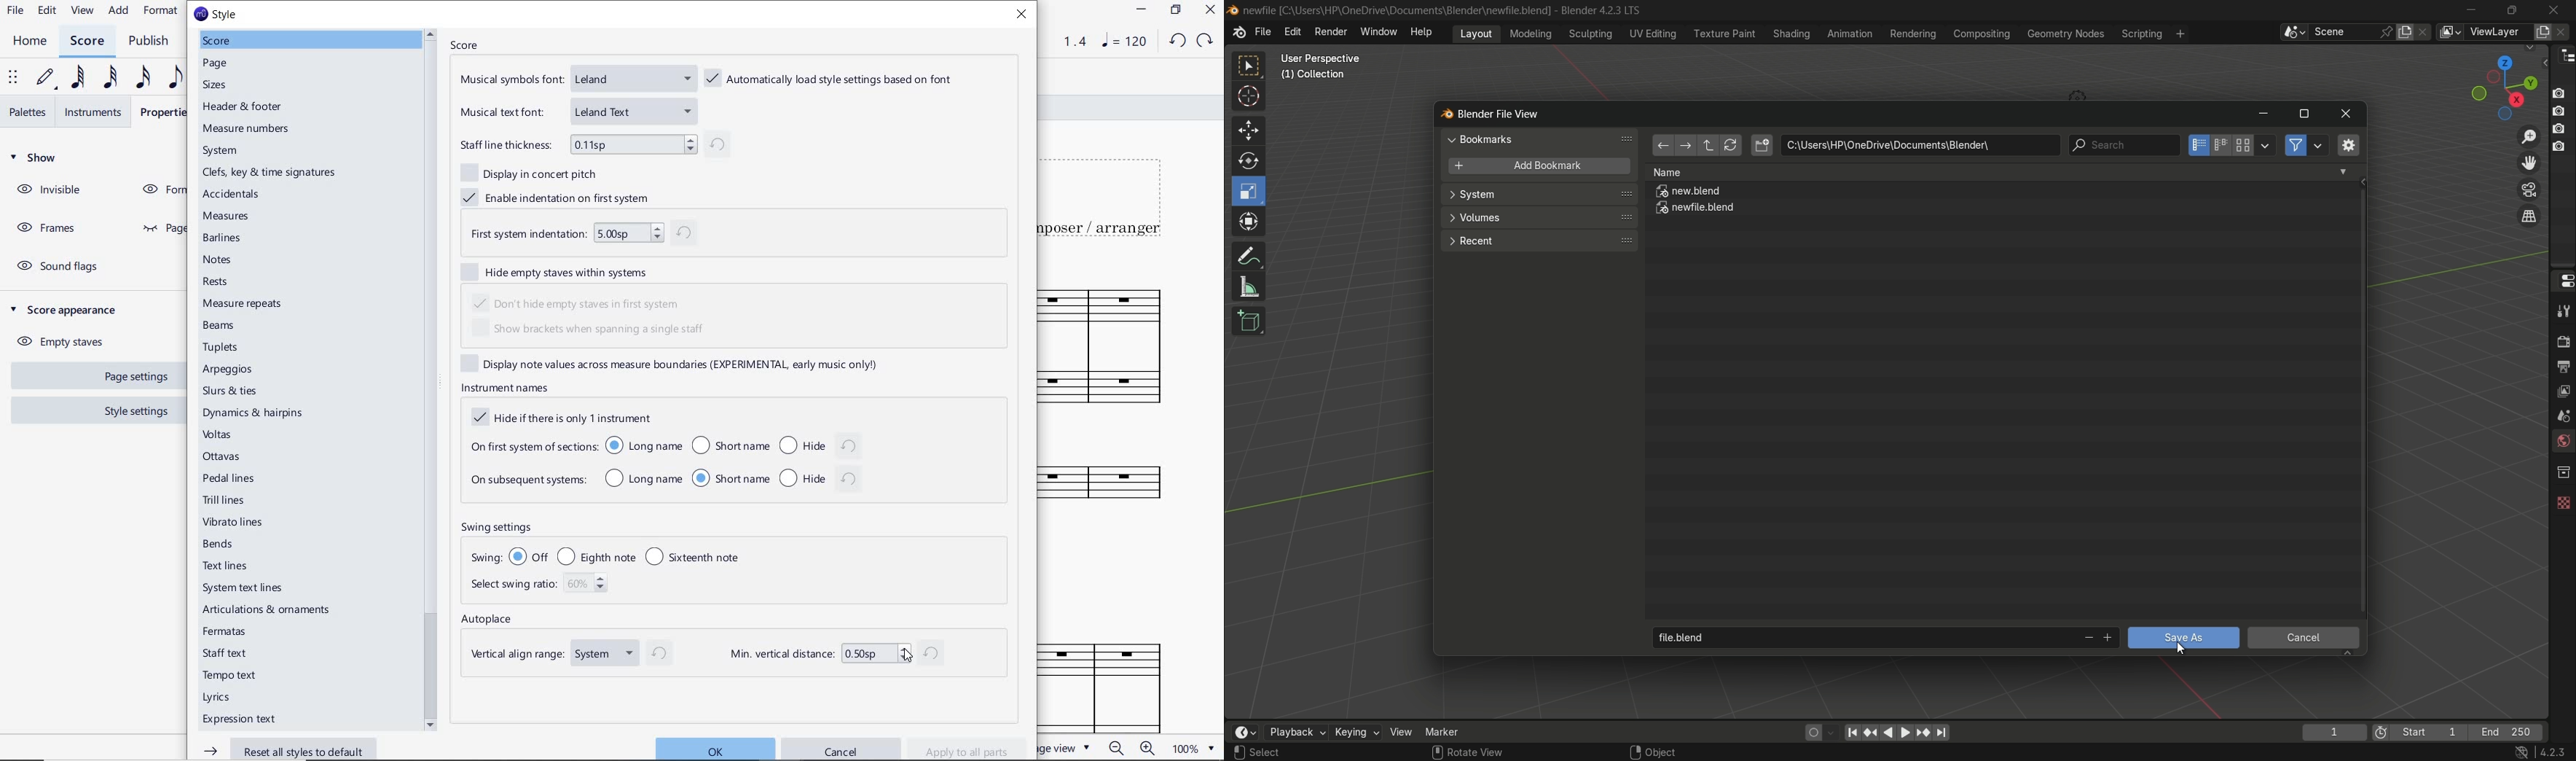  Describe the element at coordinates (212, 86) in the screenshot. I see `sizes` at that location.